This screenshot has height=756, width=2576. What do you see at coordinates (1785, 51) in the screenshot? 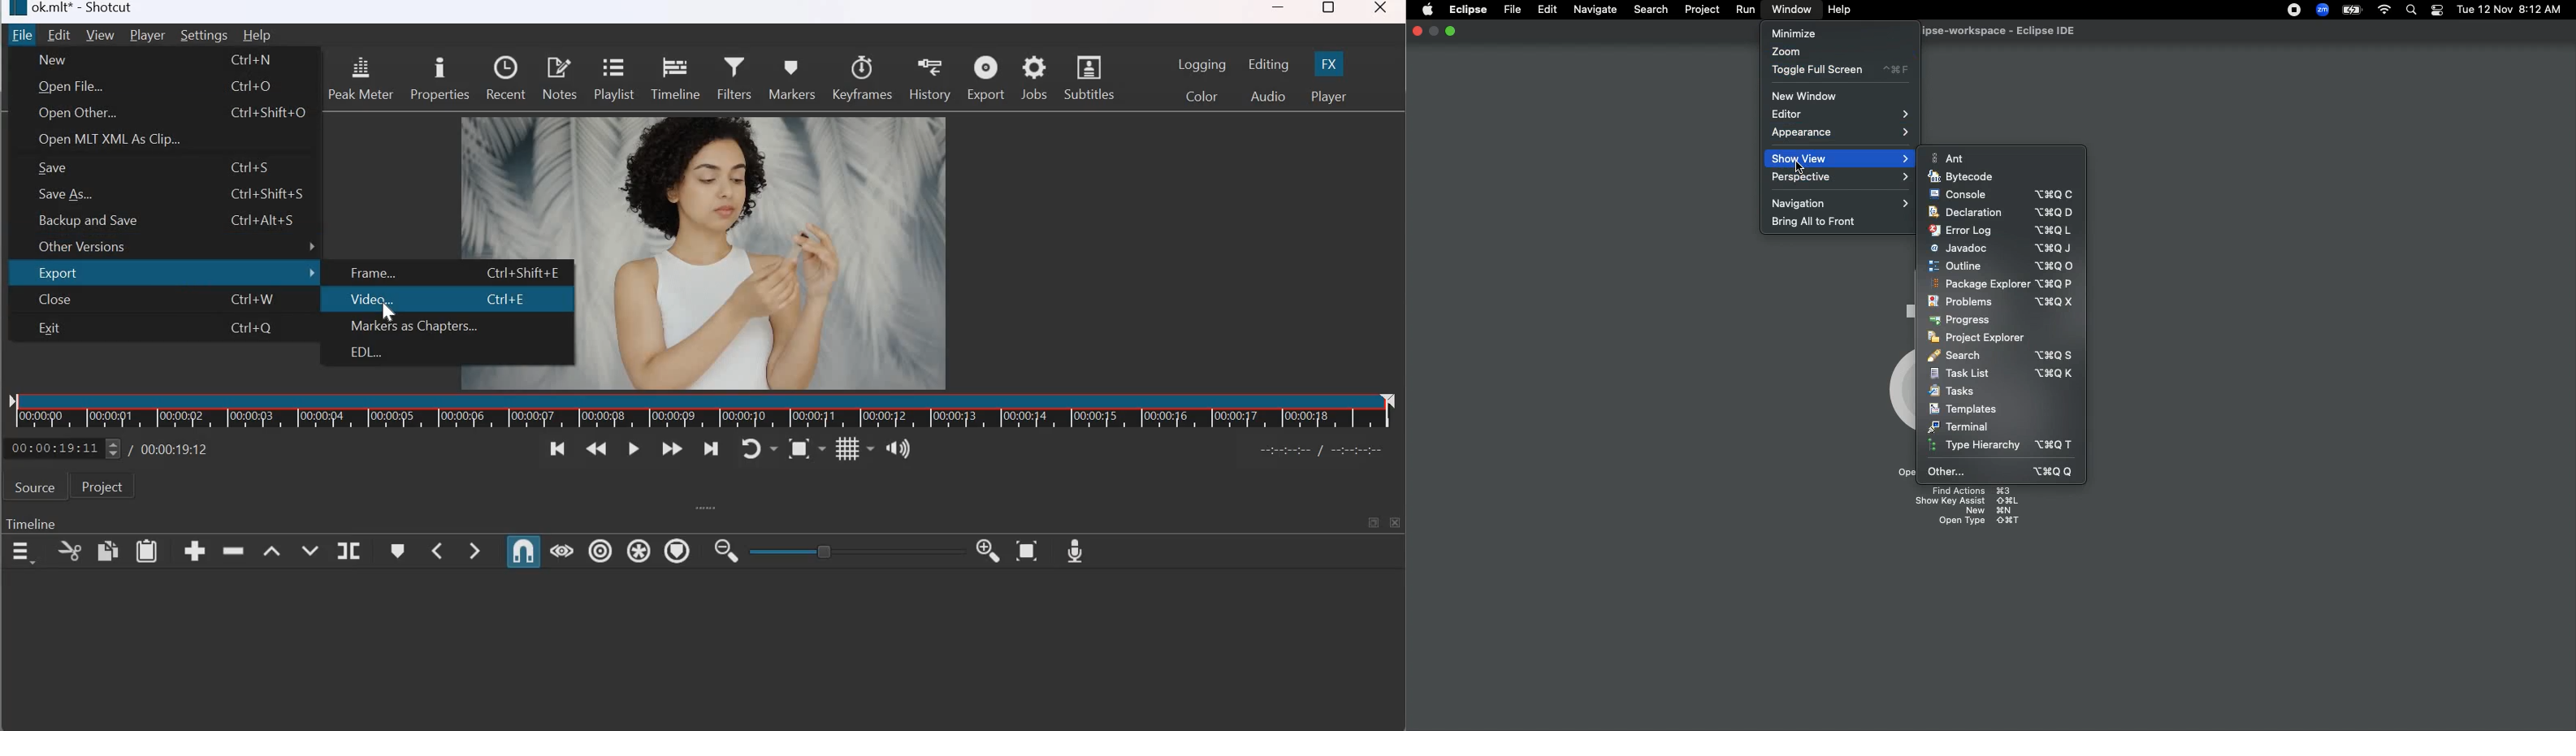
I see `Zoom` at bounding box center [1785, 51].